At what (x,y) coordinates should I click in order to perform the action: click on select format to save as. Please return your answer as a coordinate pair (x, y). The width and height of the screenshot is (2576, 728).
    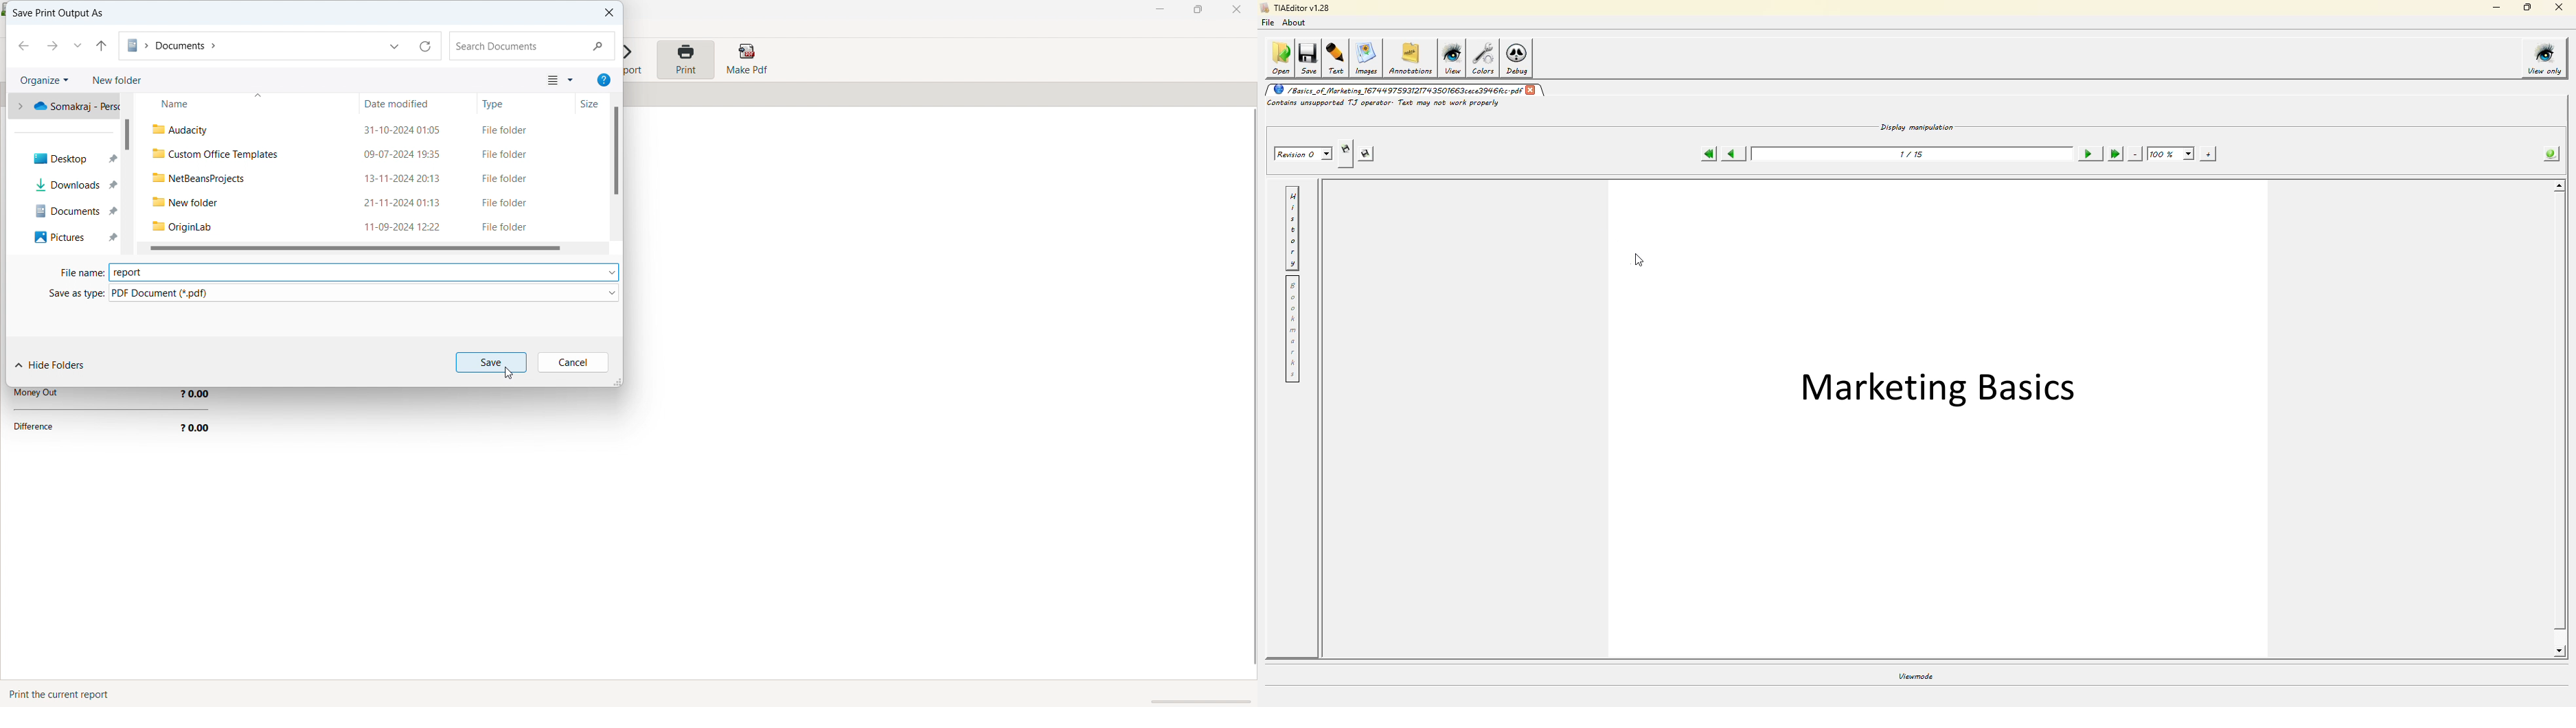
    Looking at the image, I should click on (364, 293).